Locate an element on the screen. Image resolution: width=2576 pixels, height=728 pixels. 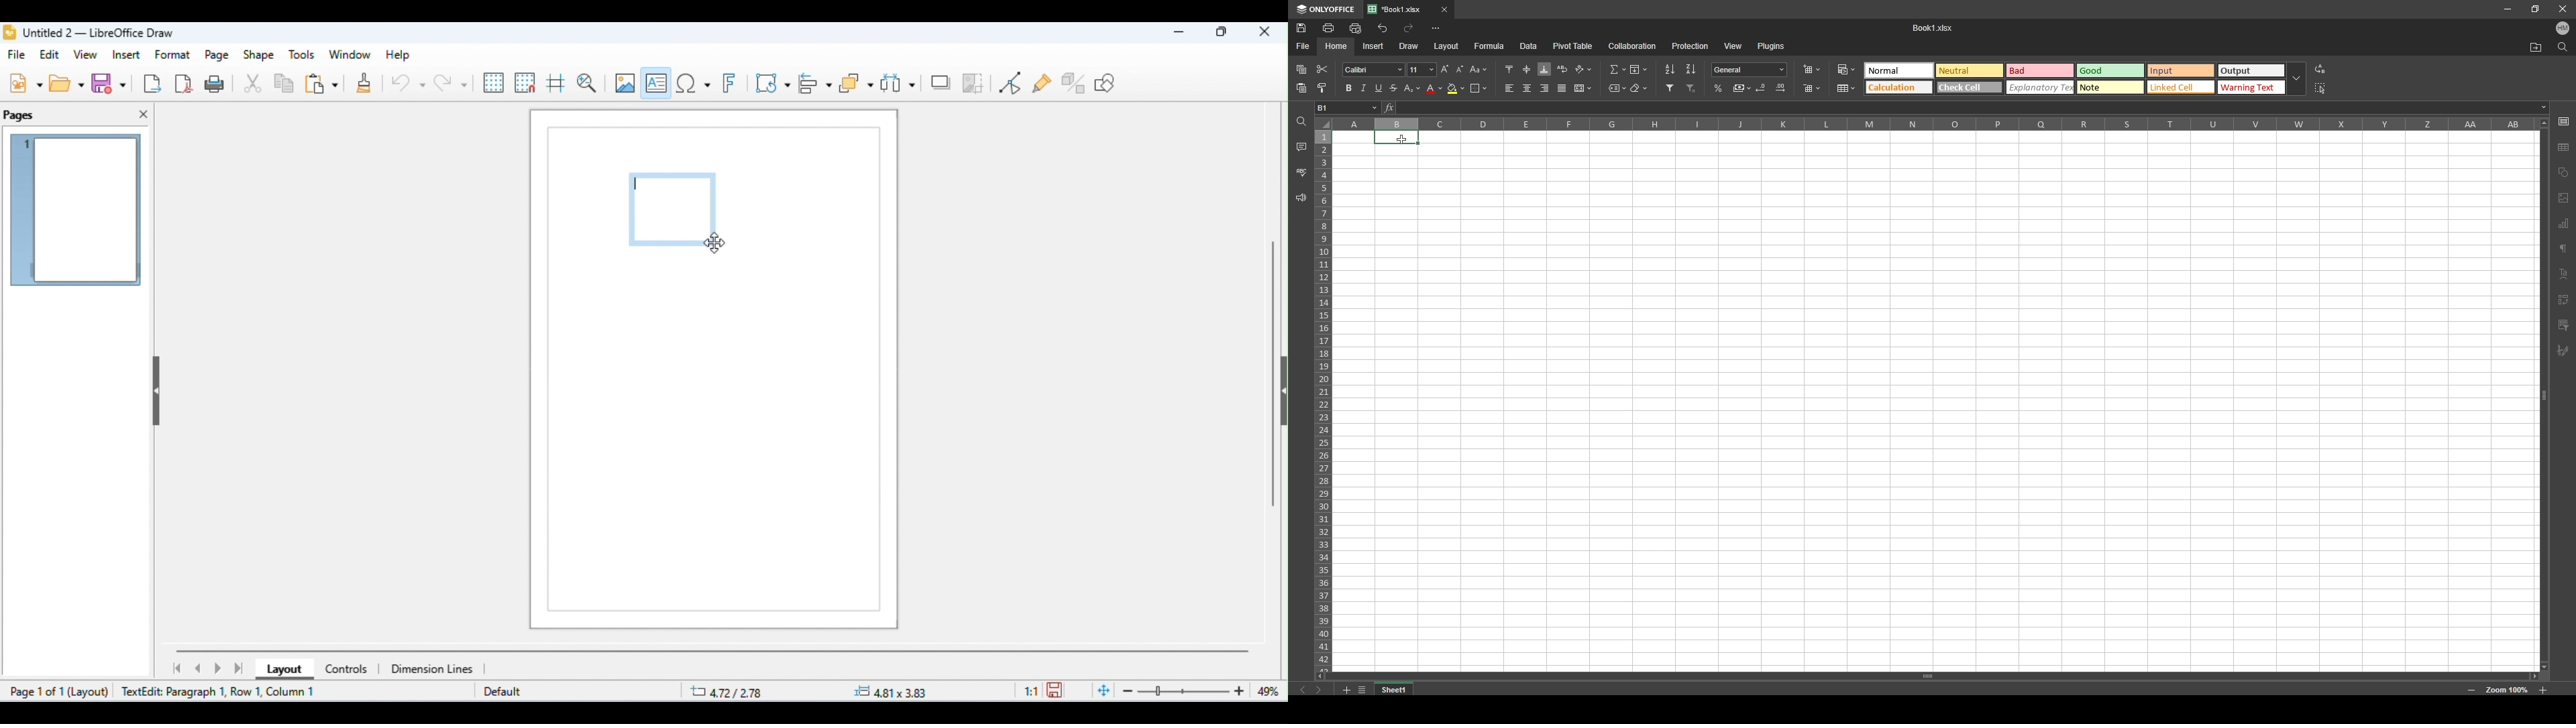
title is located at coordinates (89, 33).